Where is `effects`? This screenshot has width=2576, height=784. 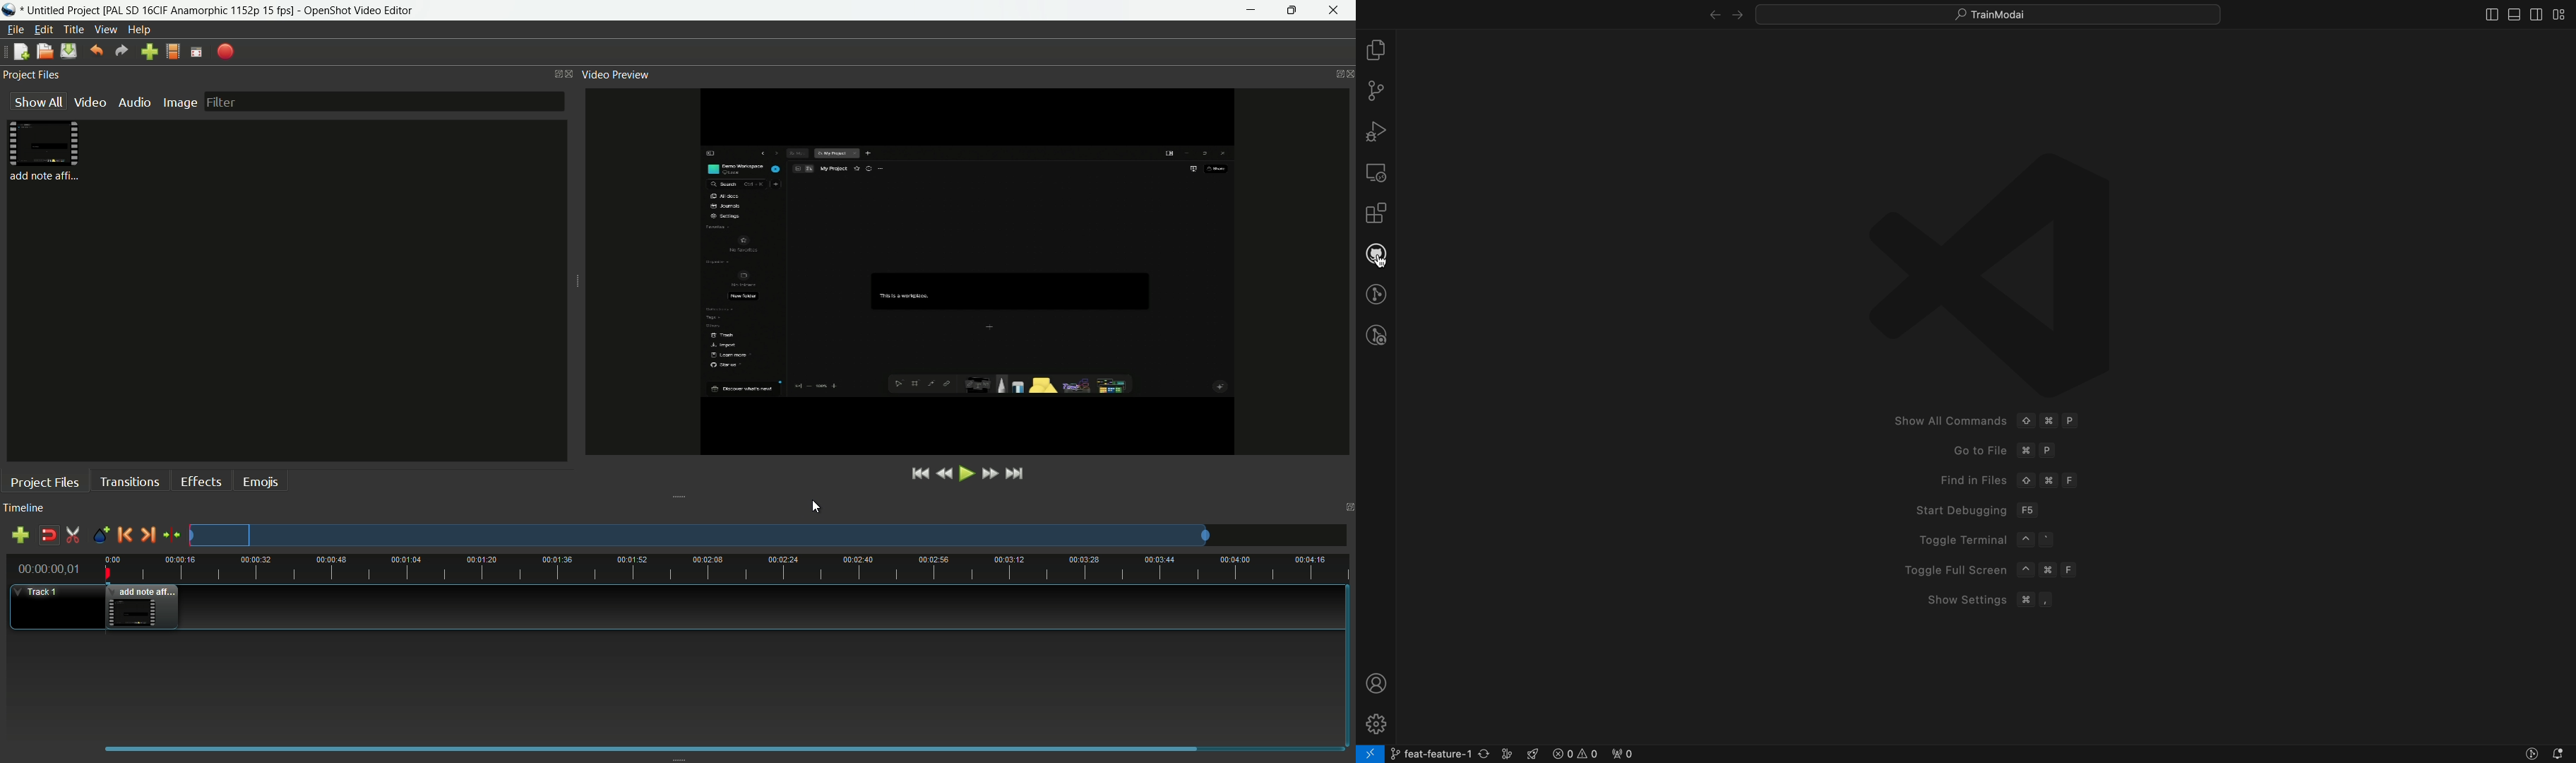
effects is located at coordinates (200, 481).